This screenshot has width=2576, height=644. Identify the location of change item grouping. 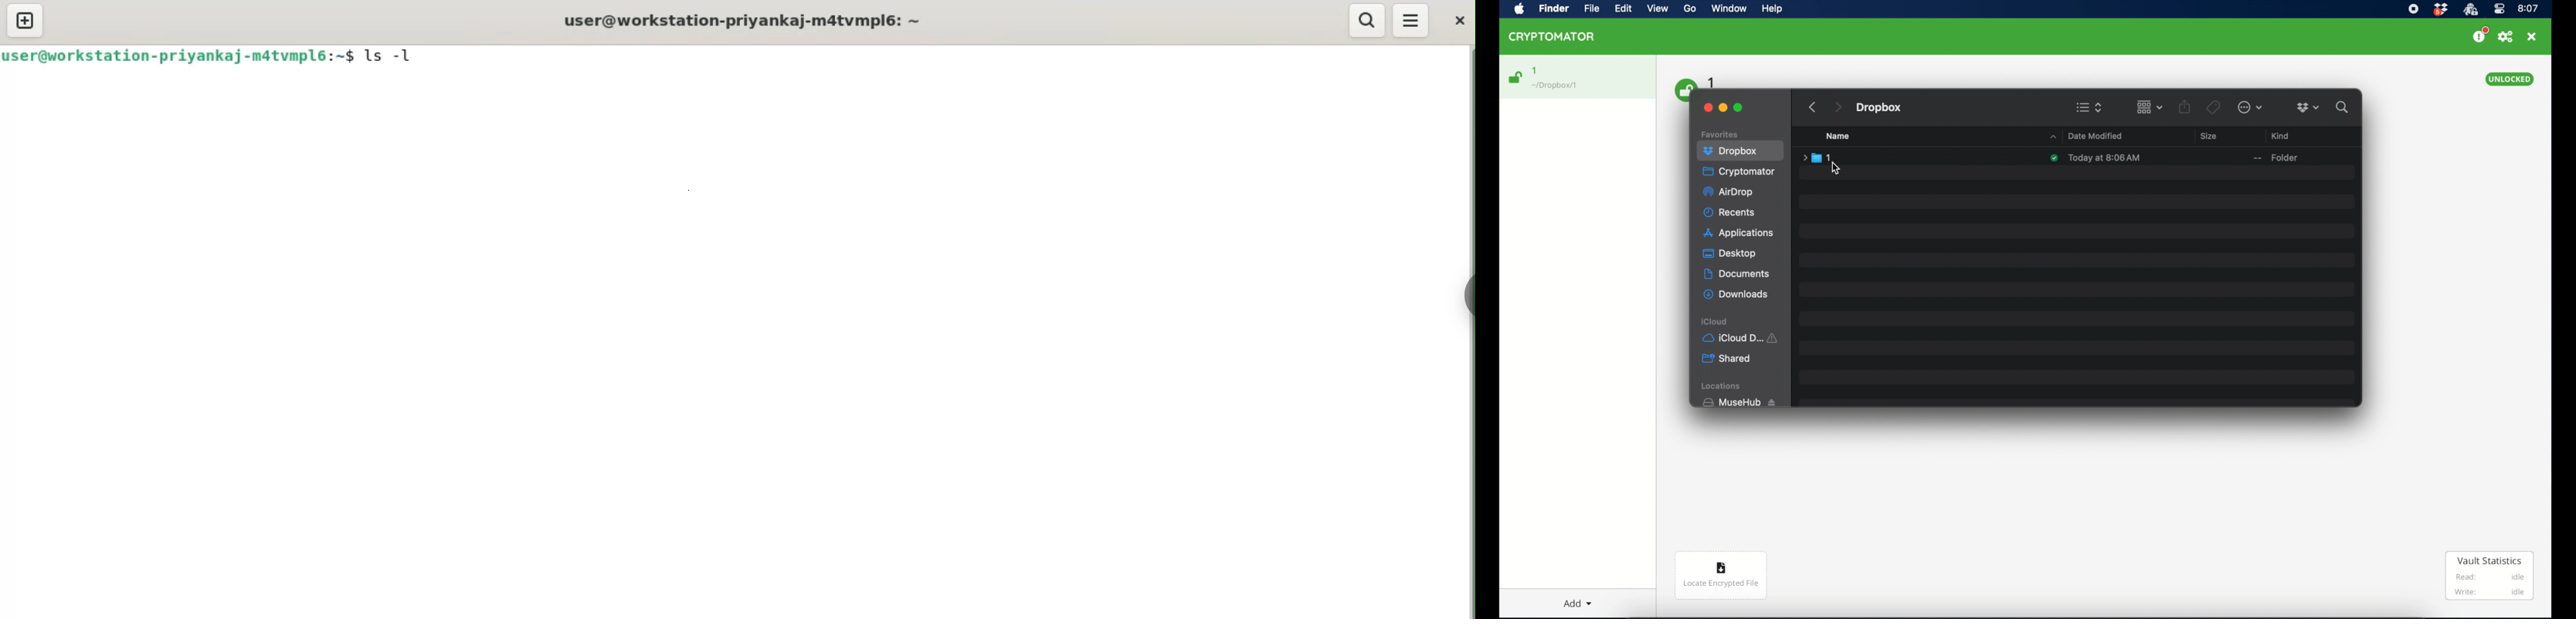
(2149, 107).